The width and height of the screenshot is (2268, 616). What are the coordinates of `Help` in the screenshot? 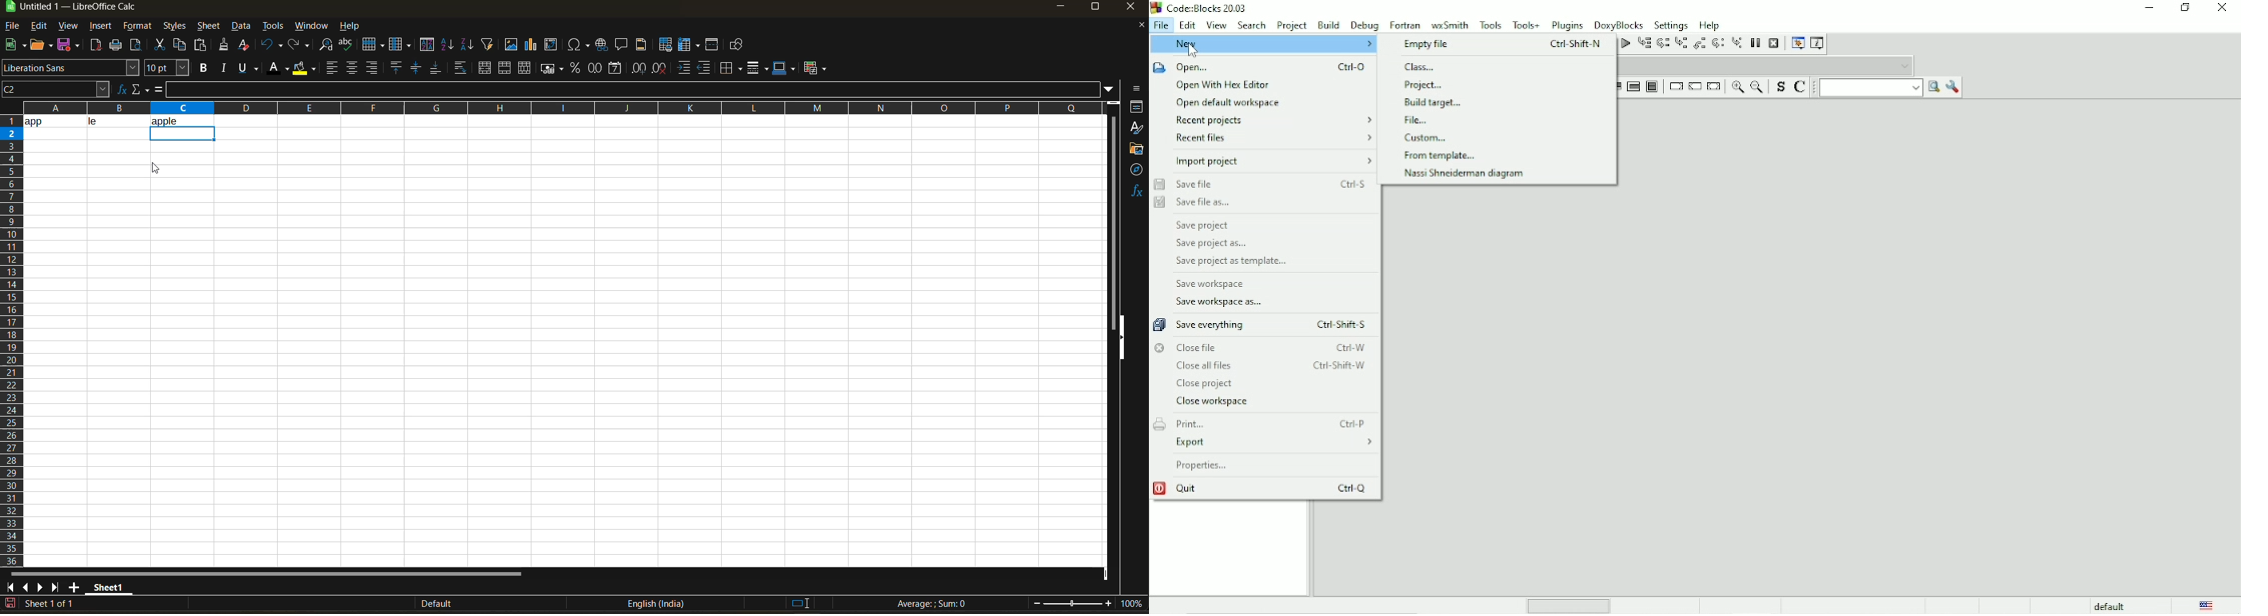 It's located at (1712, 24).